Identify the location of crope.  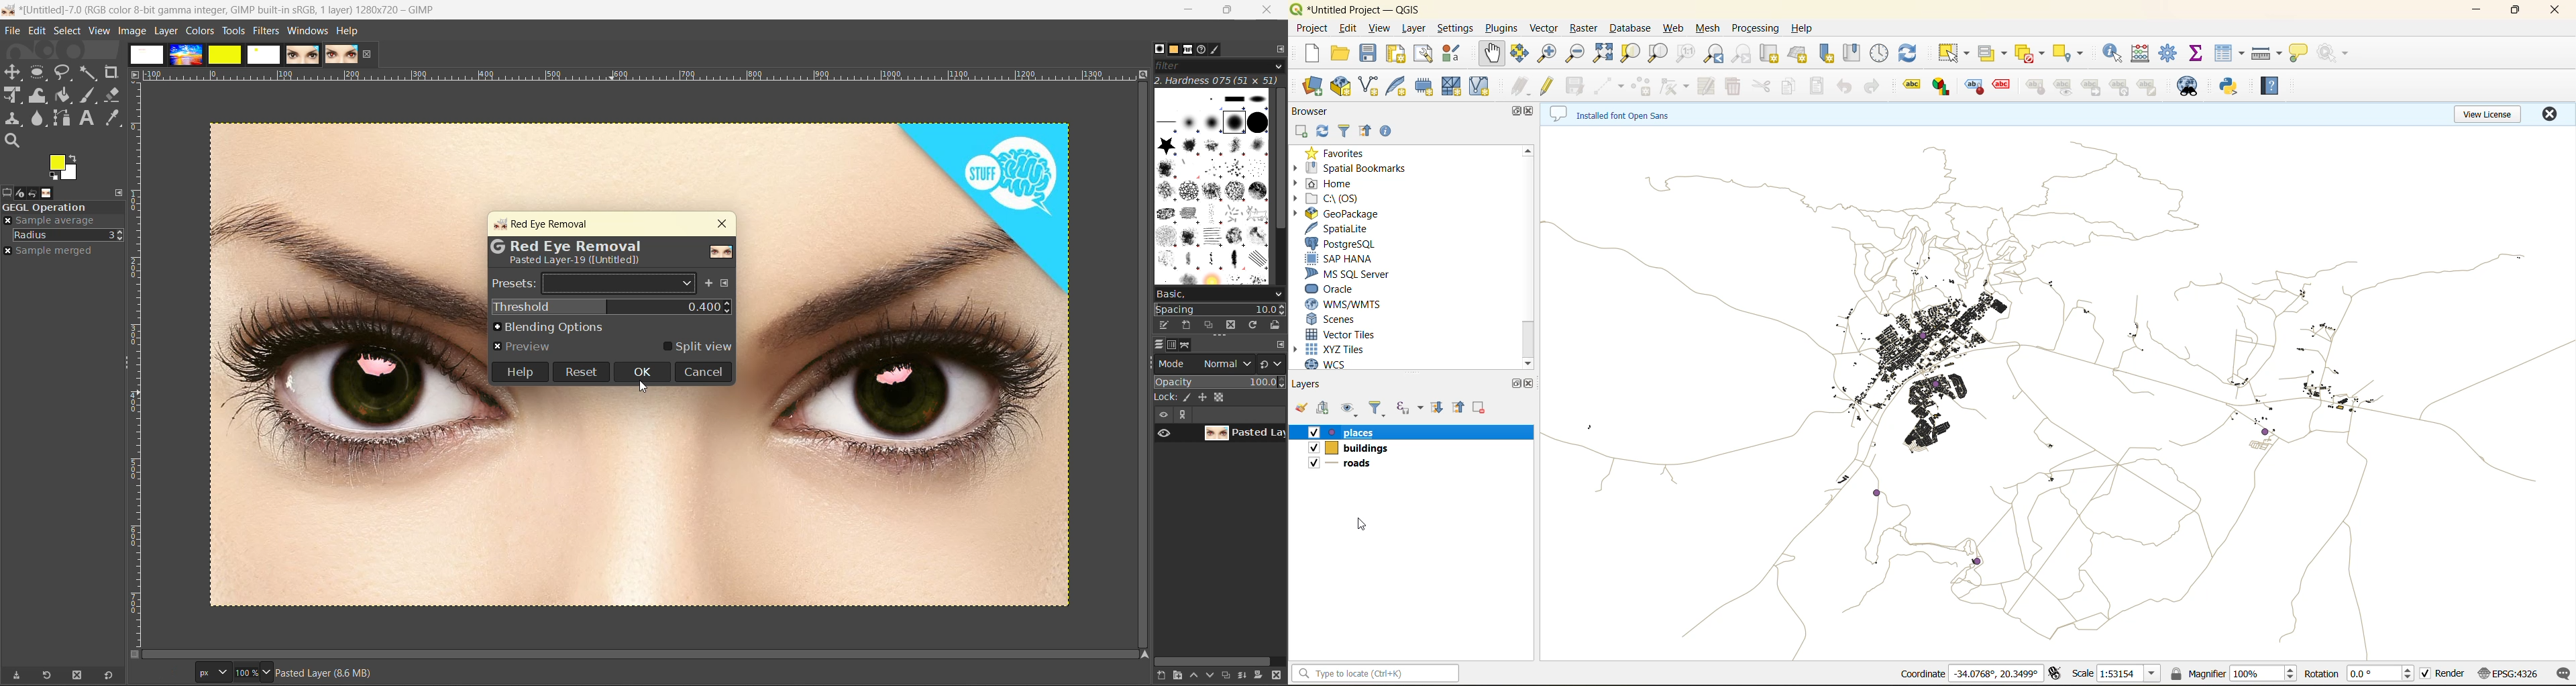
(110, 72).